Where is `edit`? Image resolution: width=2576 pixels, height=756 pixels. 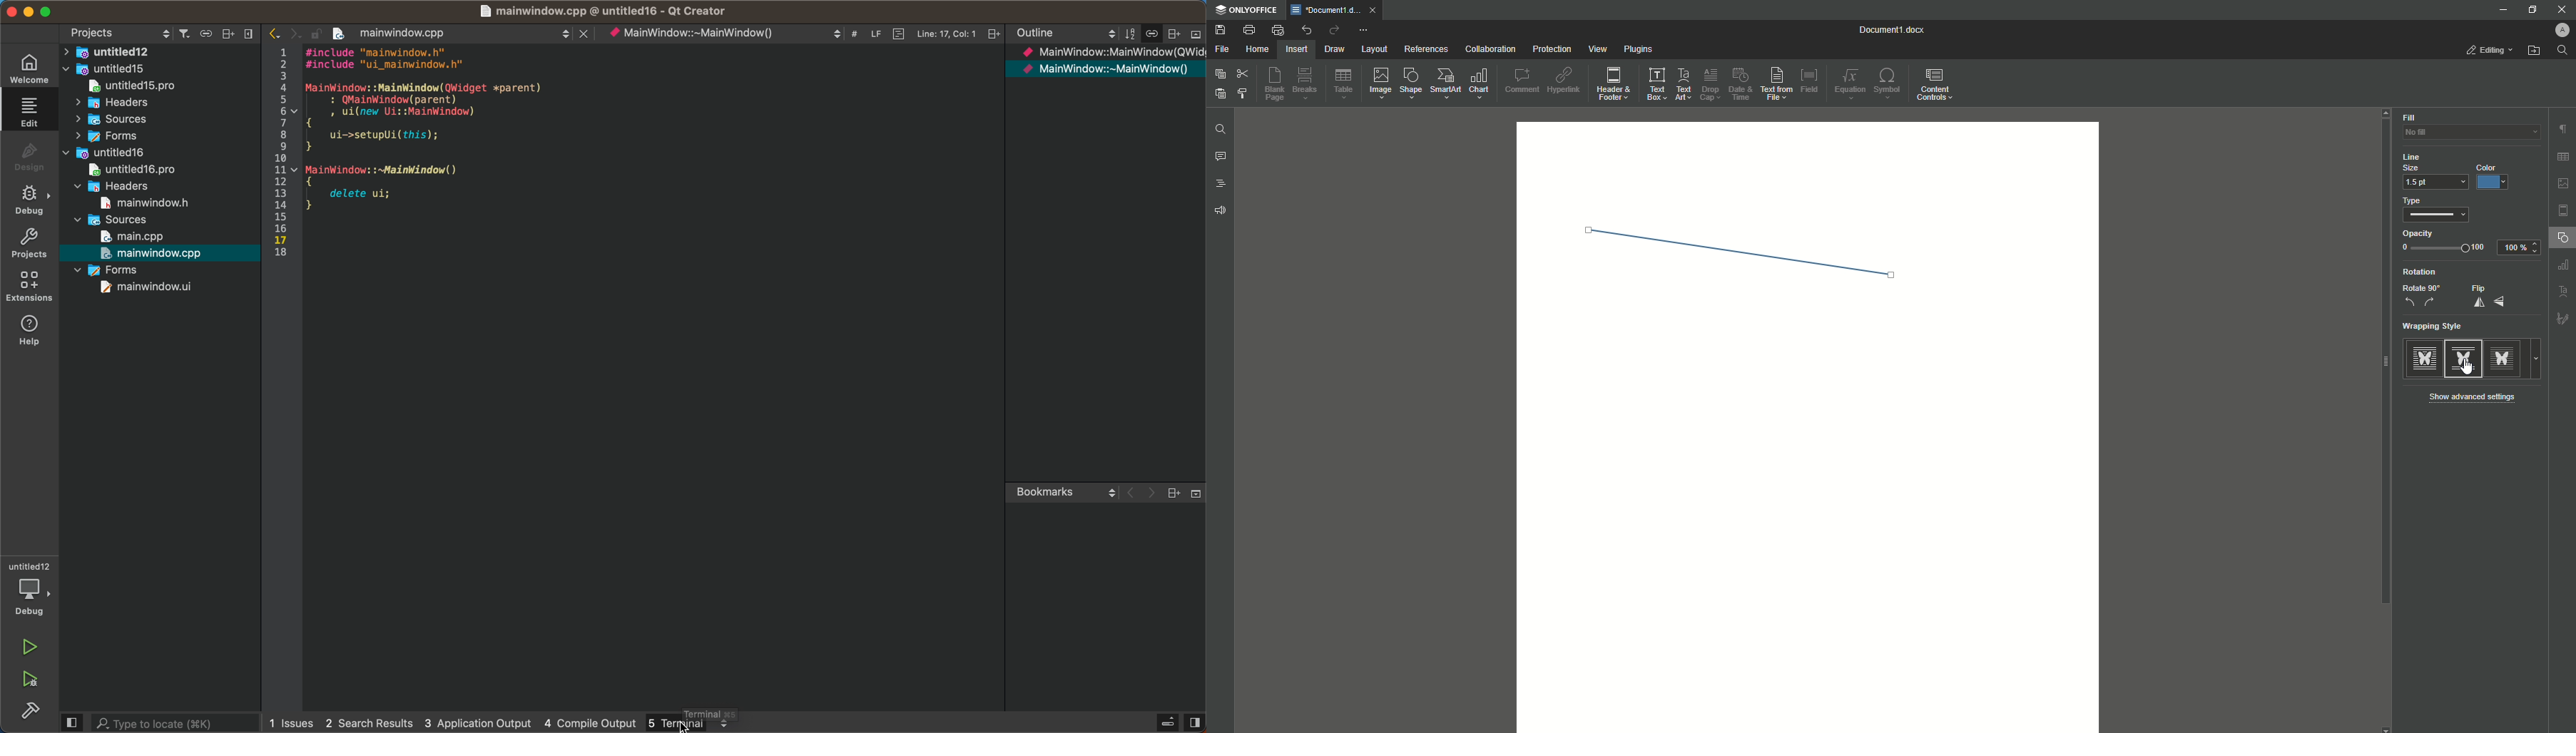 edit is located at coordinates (31, 111).